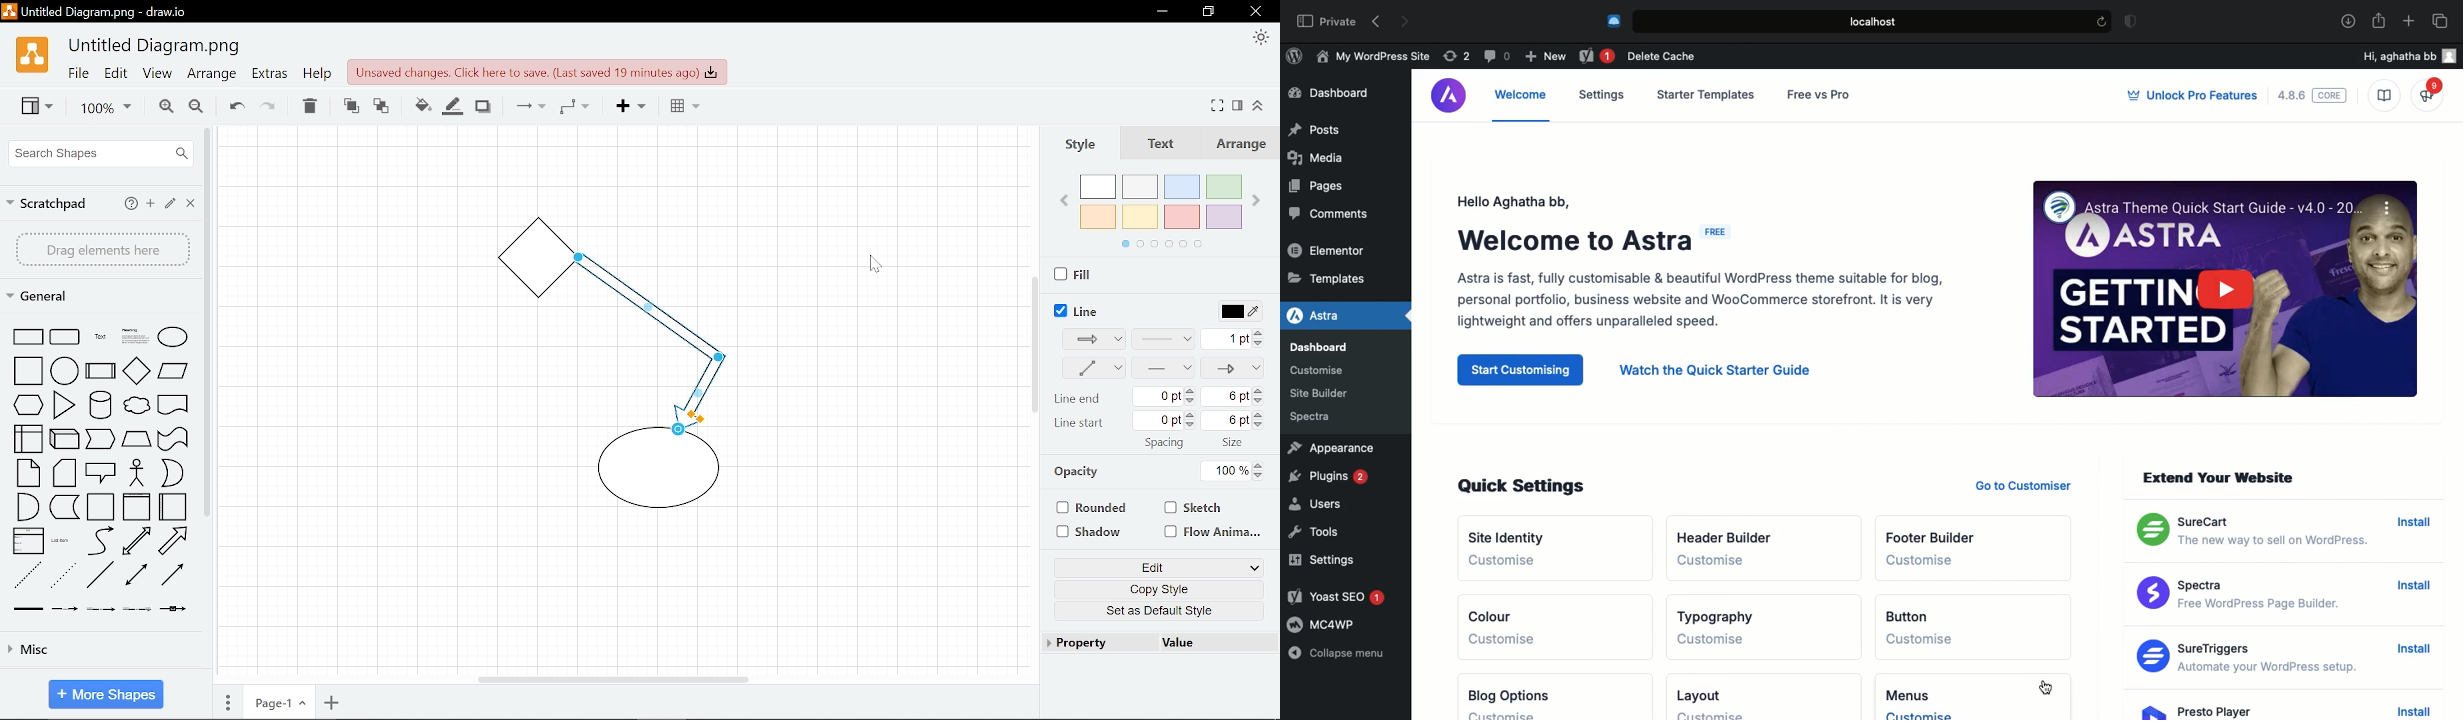  I want to click on Customise, so click(1716, 639).